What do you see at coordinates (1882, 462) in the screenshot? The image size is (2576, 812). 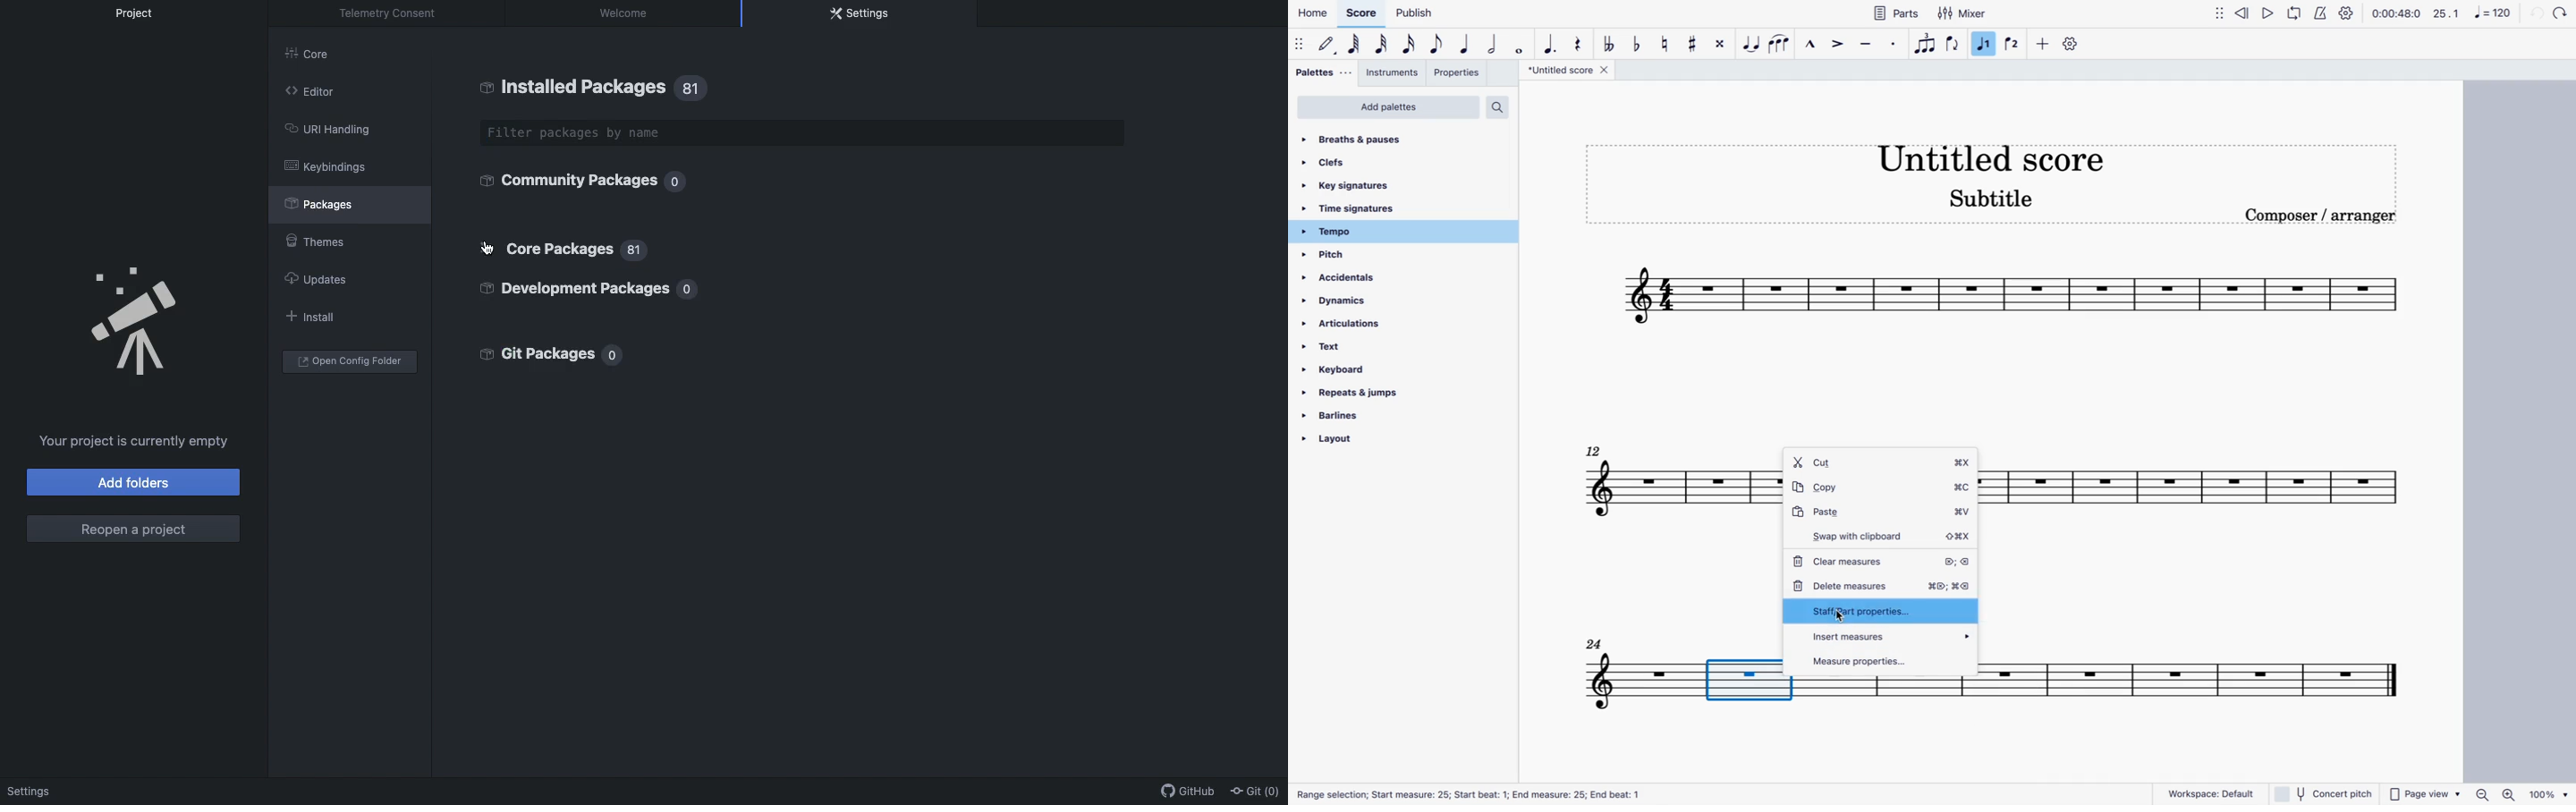 I see `cut` at bounding box center [1882, 462].